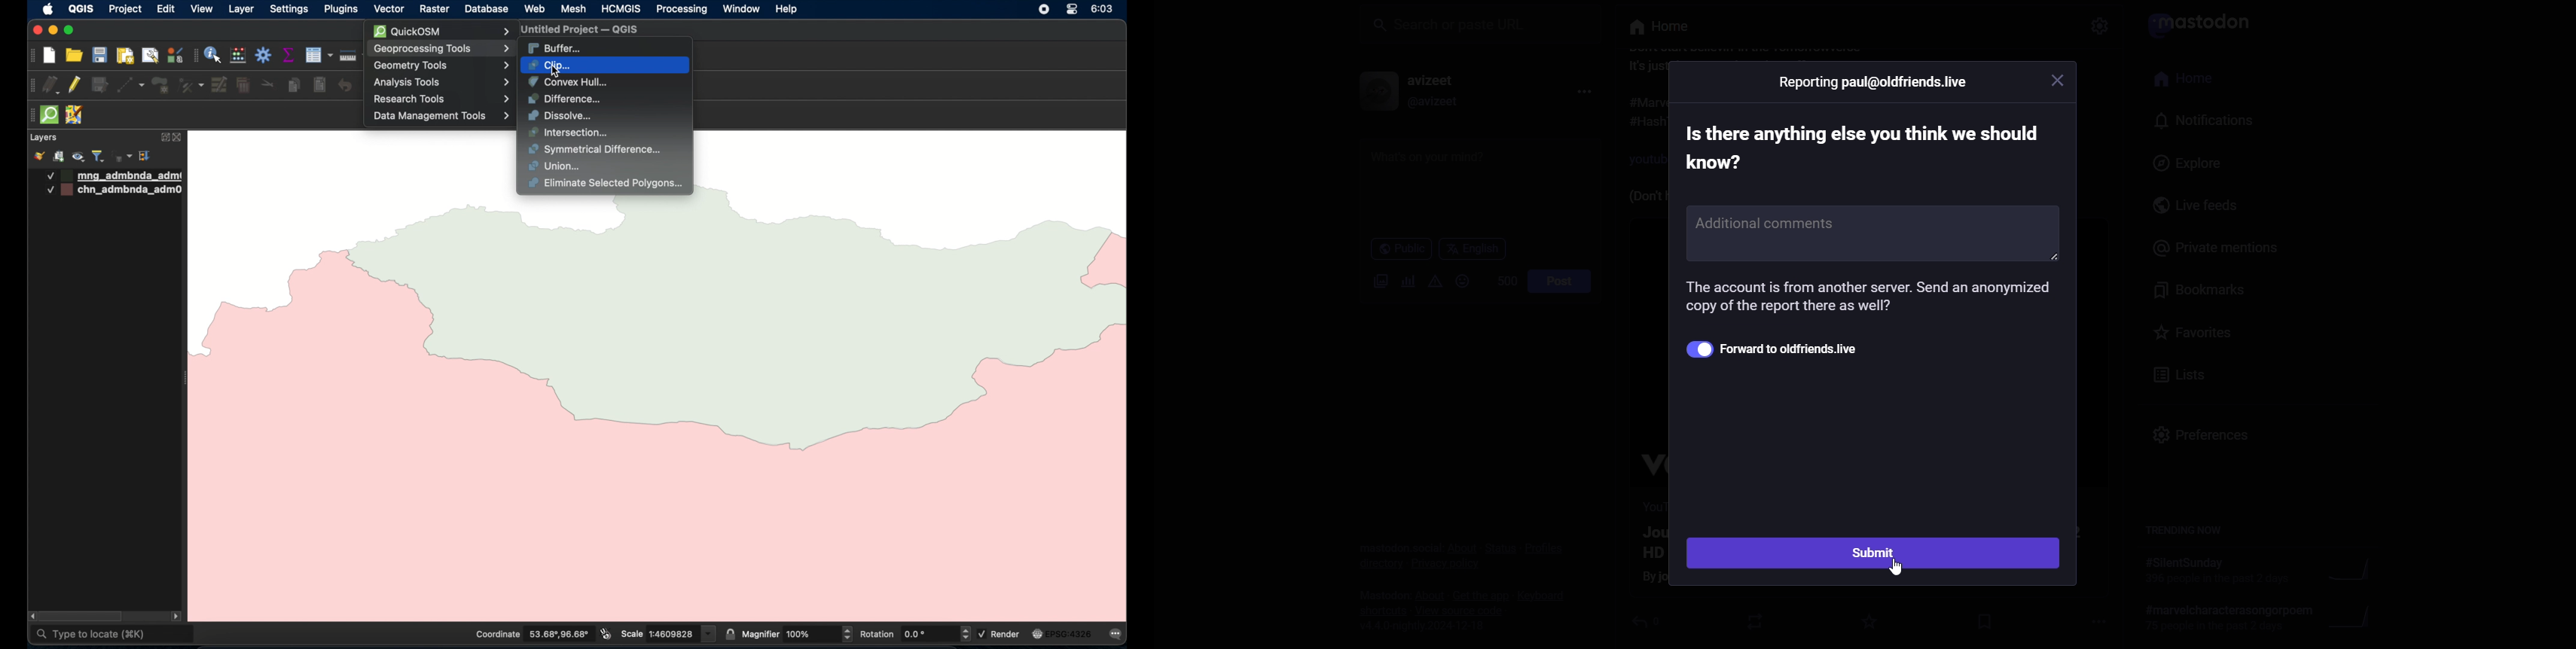 This screenshot has width=2576, height=672. Describe the element at coordinates (1878, 300) in the screenshot. I see `information` at that location.